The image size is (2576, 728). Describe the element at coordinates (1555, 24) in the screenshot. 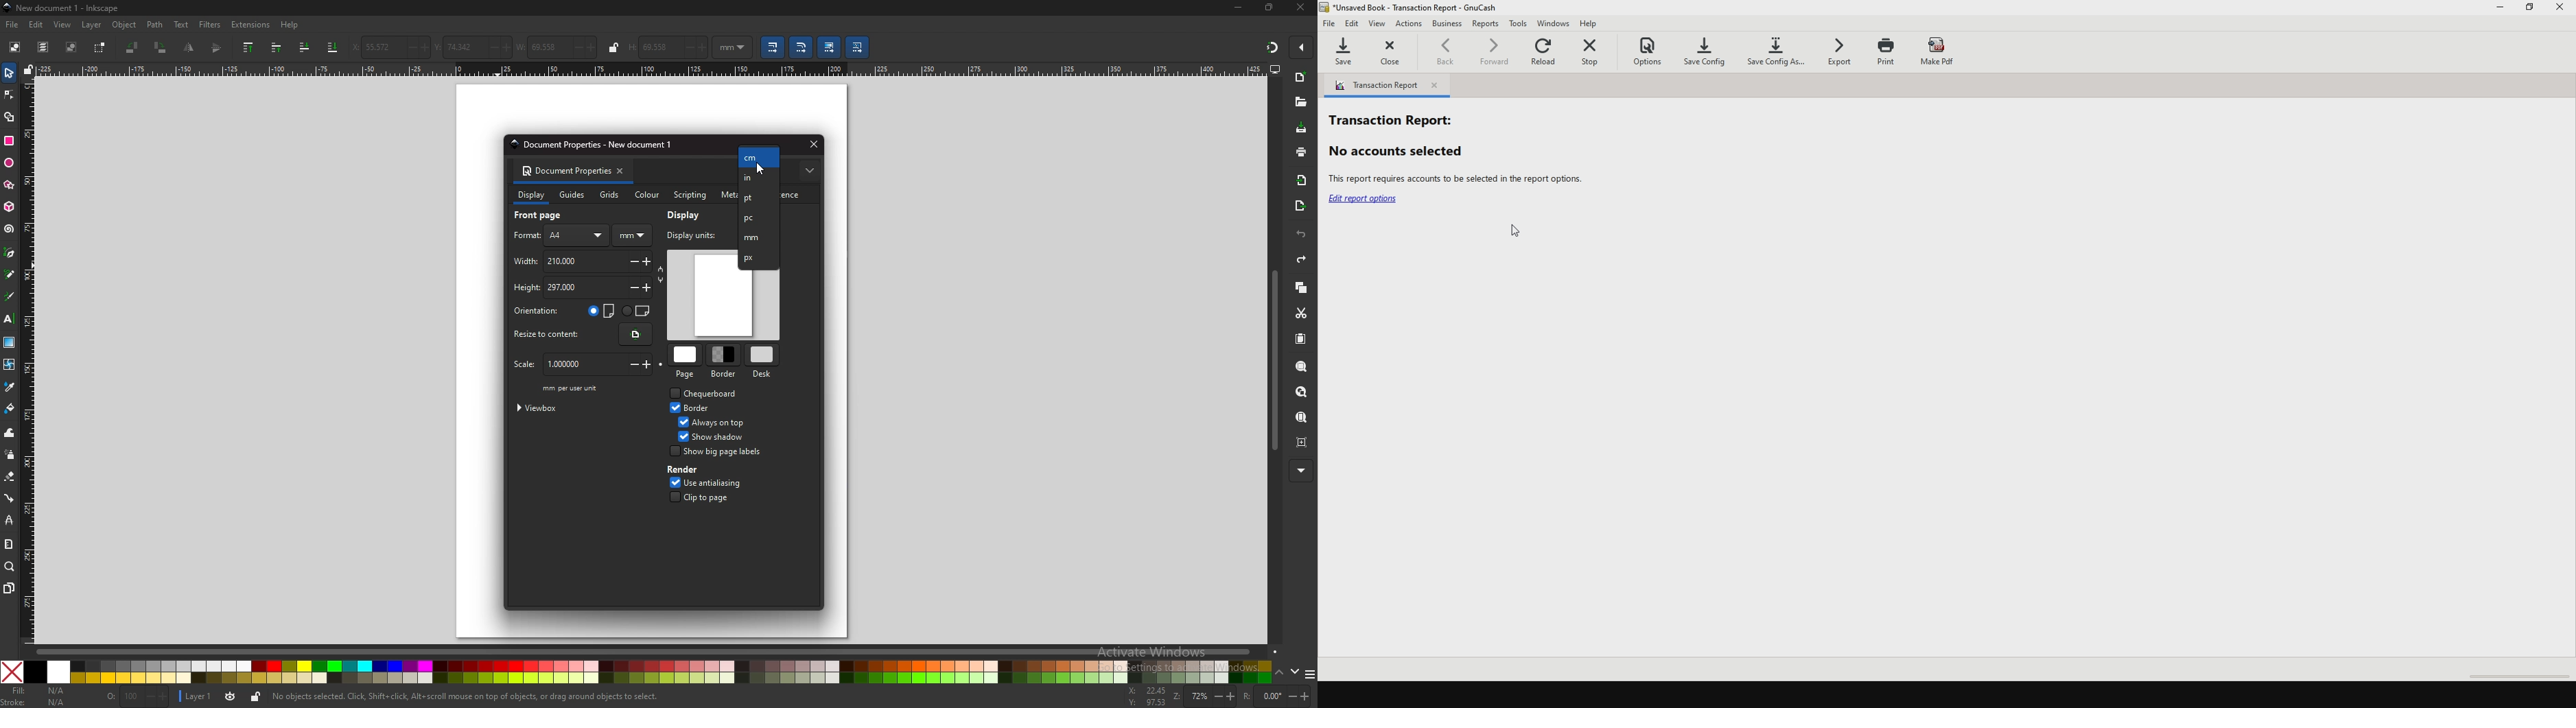

I see `windows` at that location.